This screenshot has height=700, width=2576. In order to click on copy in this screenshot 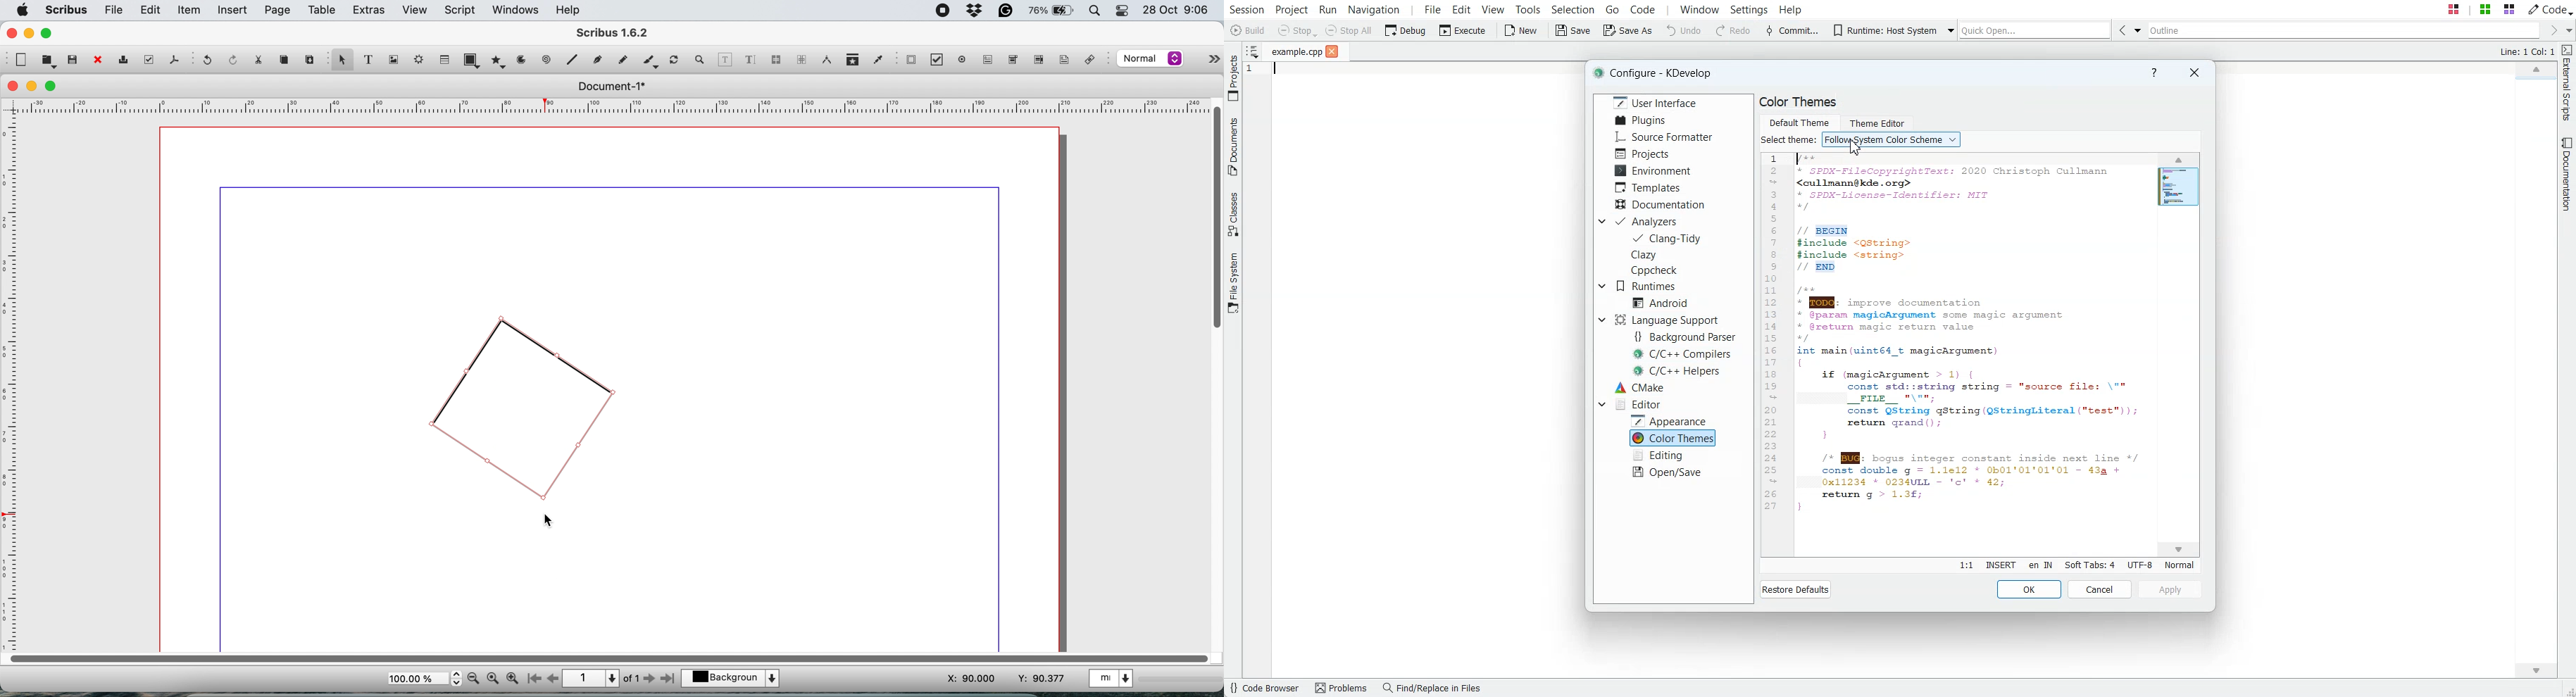, I will do `click(287, 62)`.